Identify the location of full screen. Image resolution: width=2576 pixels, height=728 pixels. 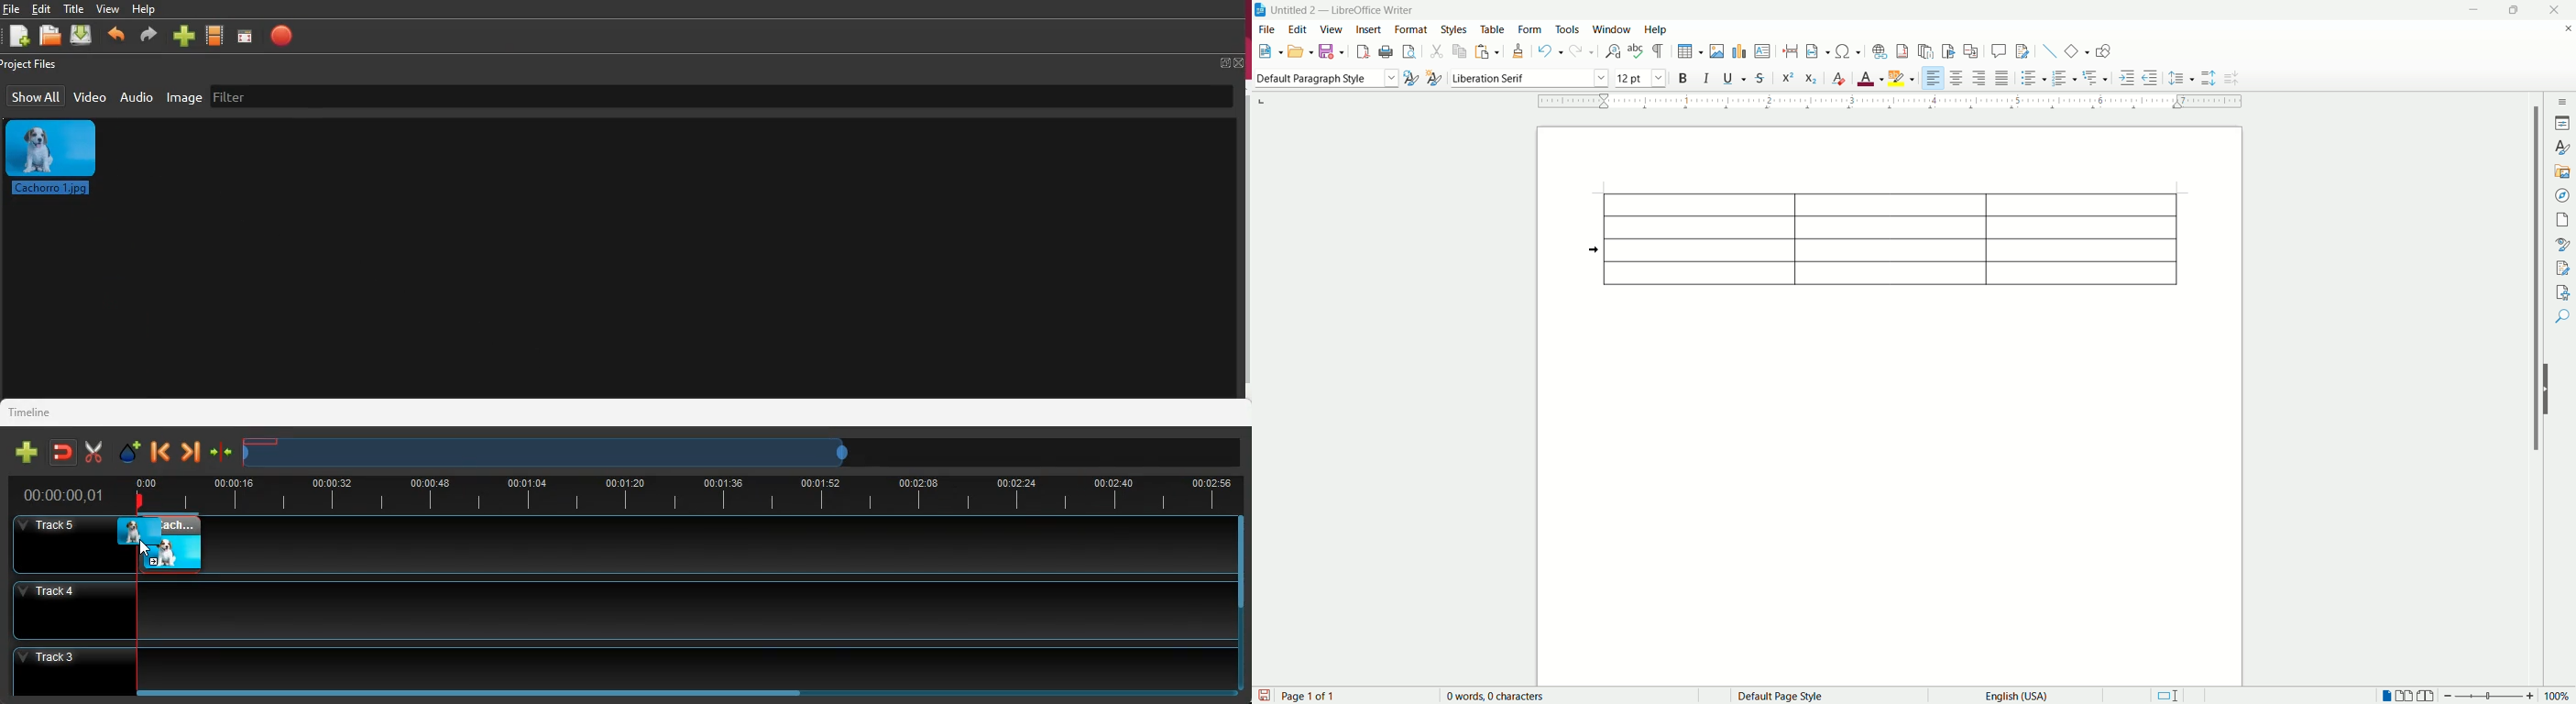
(1230, 63).